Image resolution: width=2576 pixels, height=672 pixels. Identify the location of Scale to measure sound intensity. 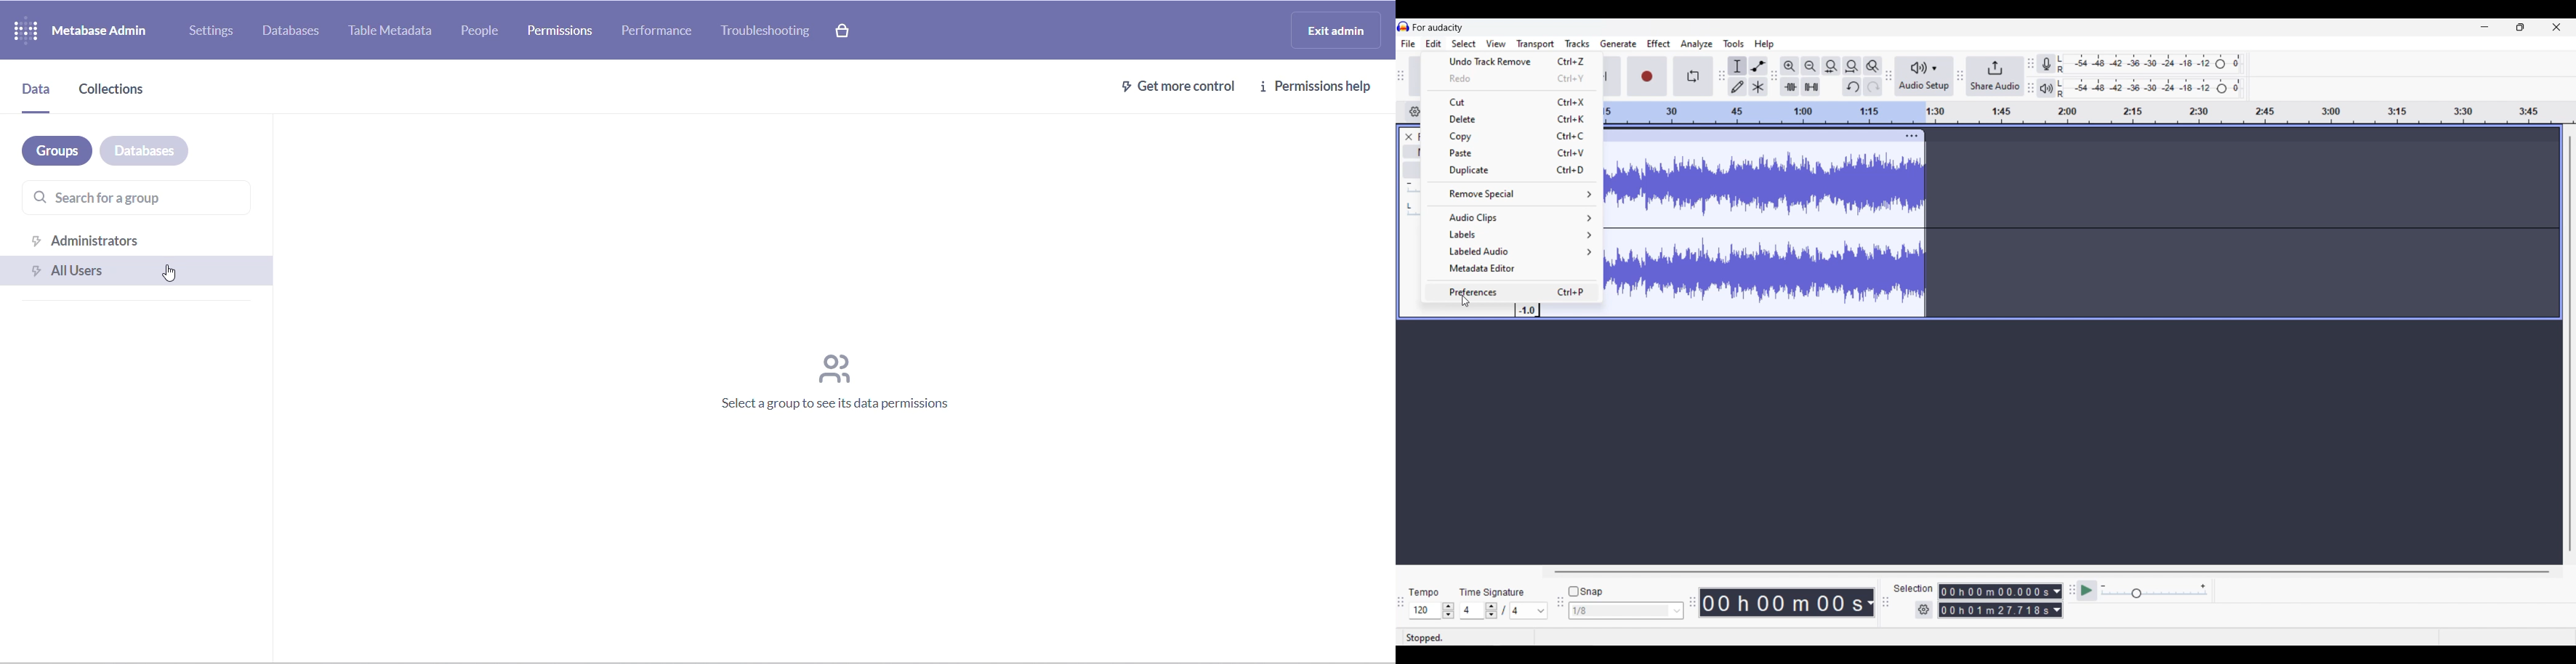
(1527, 311).